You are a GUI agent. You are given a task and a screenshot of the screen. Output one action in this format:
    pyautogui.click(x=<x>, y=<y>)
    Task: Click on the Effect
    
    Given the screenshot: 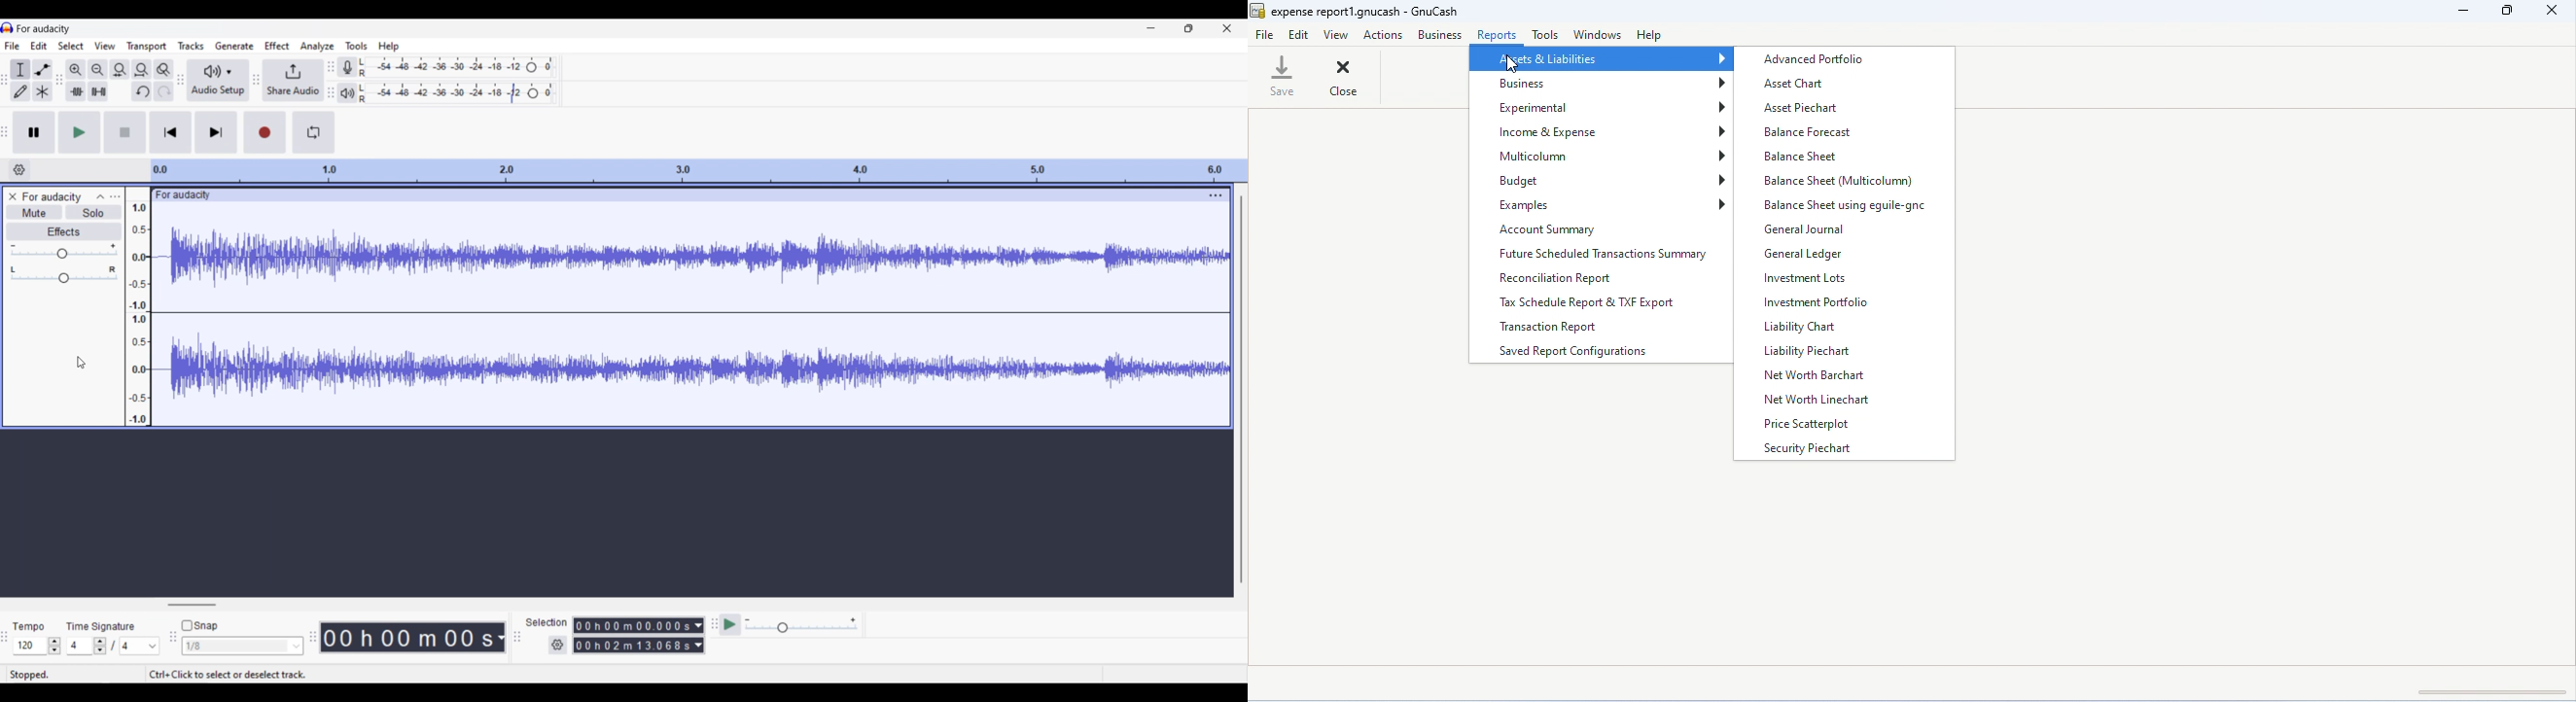 What is the action you would take?
    pyautogui.click(x=277, y=46)
    